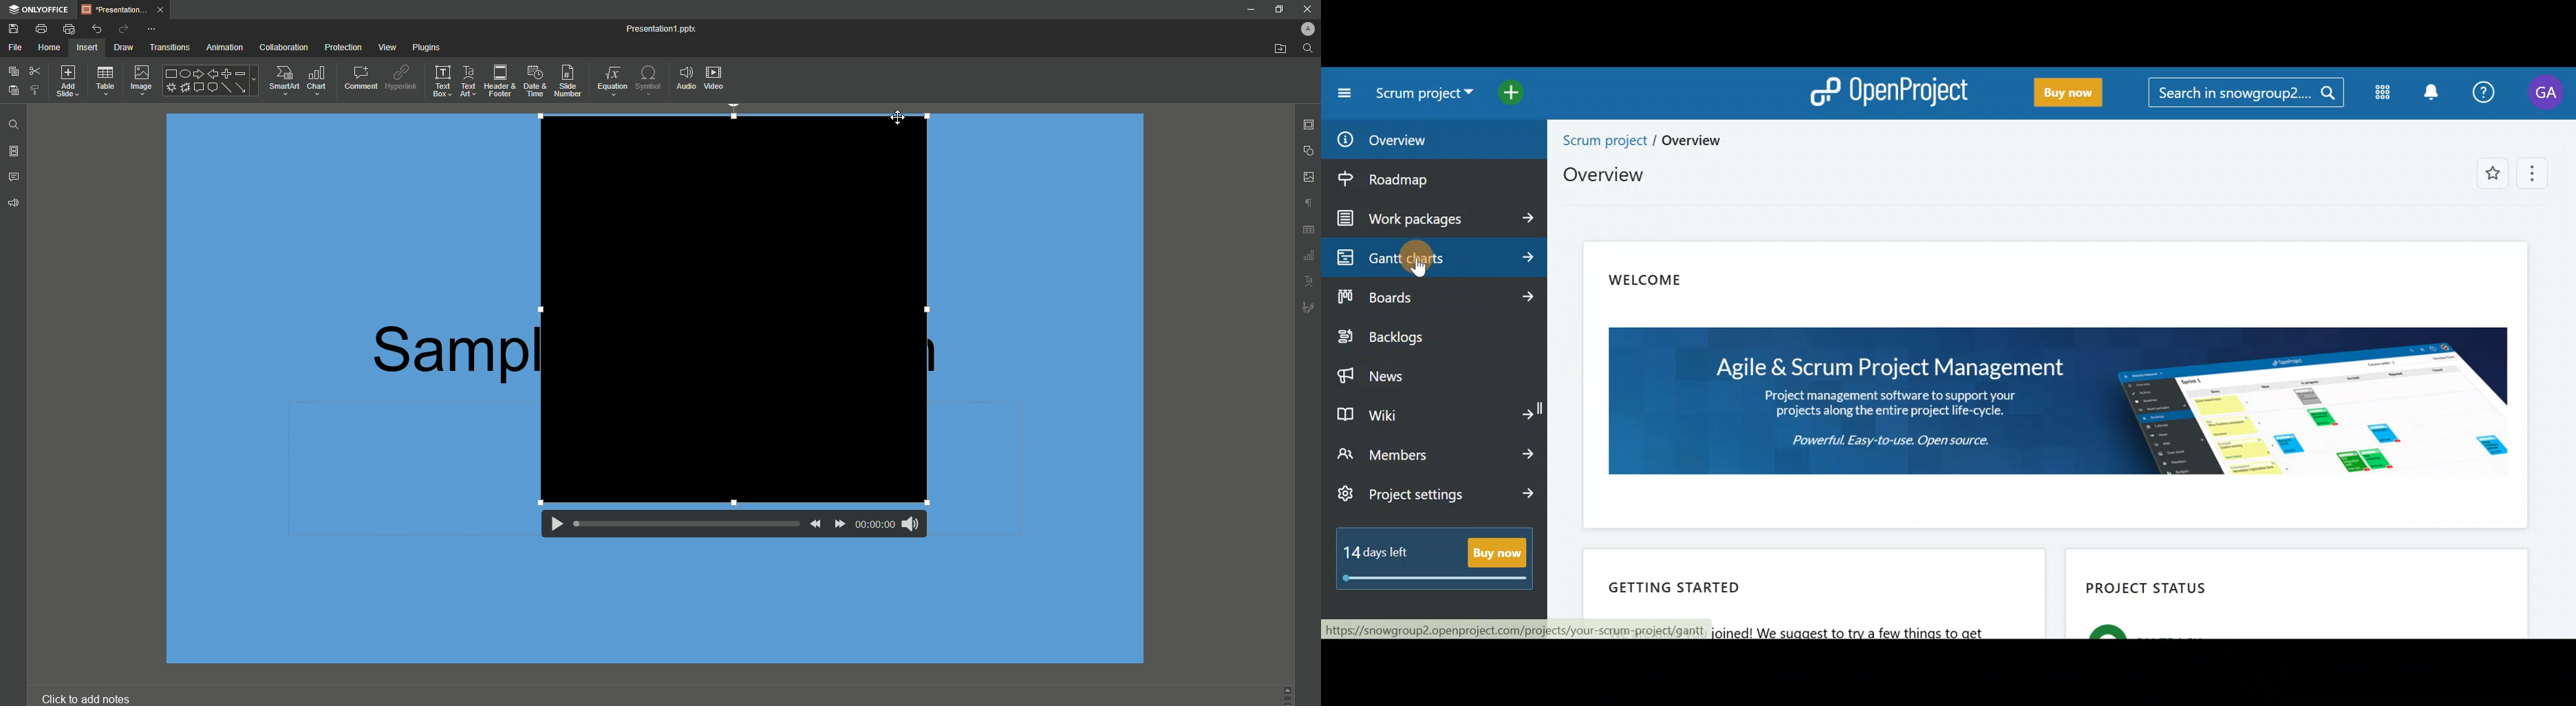 Image resolution: width=2576 pixels, height=728 pixels. What do you see at coordinates (41, 28) in the screenshot?
I see `Print` at bounding box center [41, 28].